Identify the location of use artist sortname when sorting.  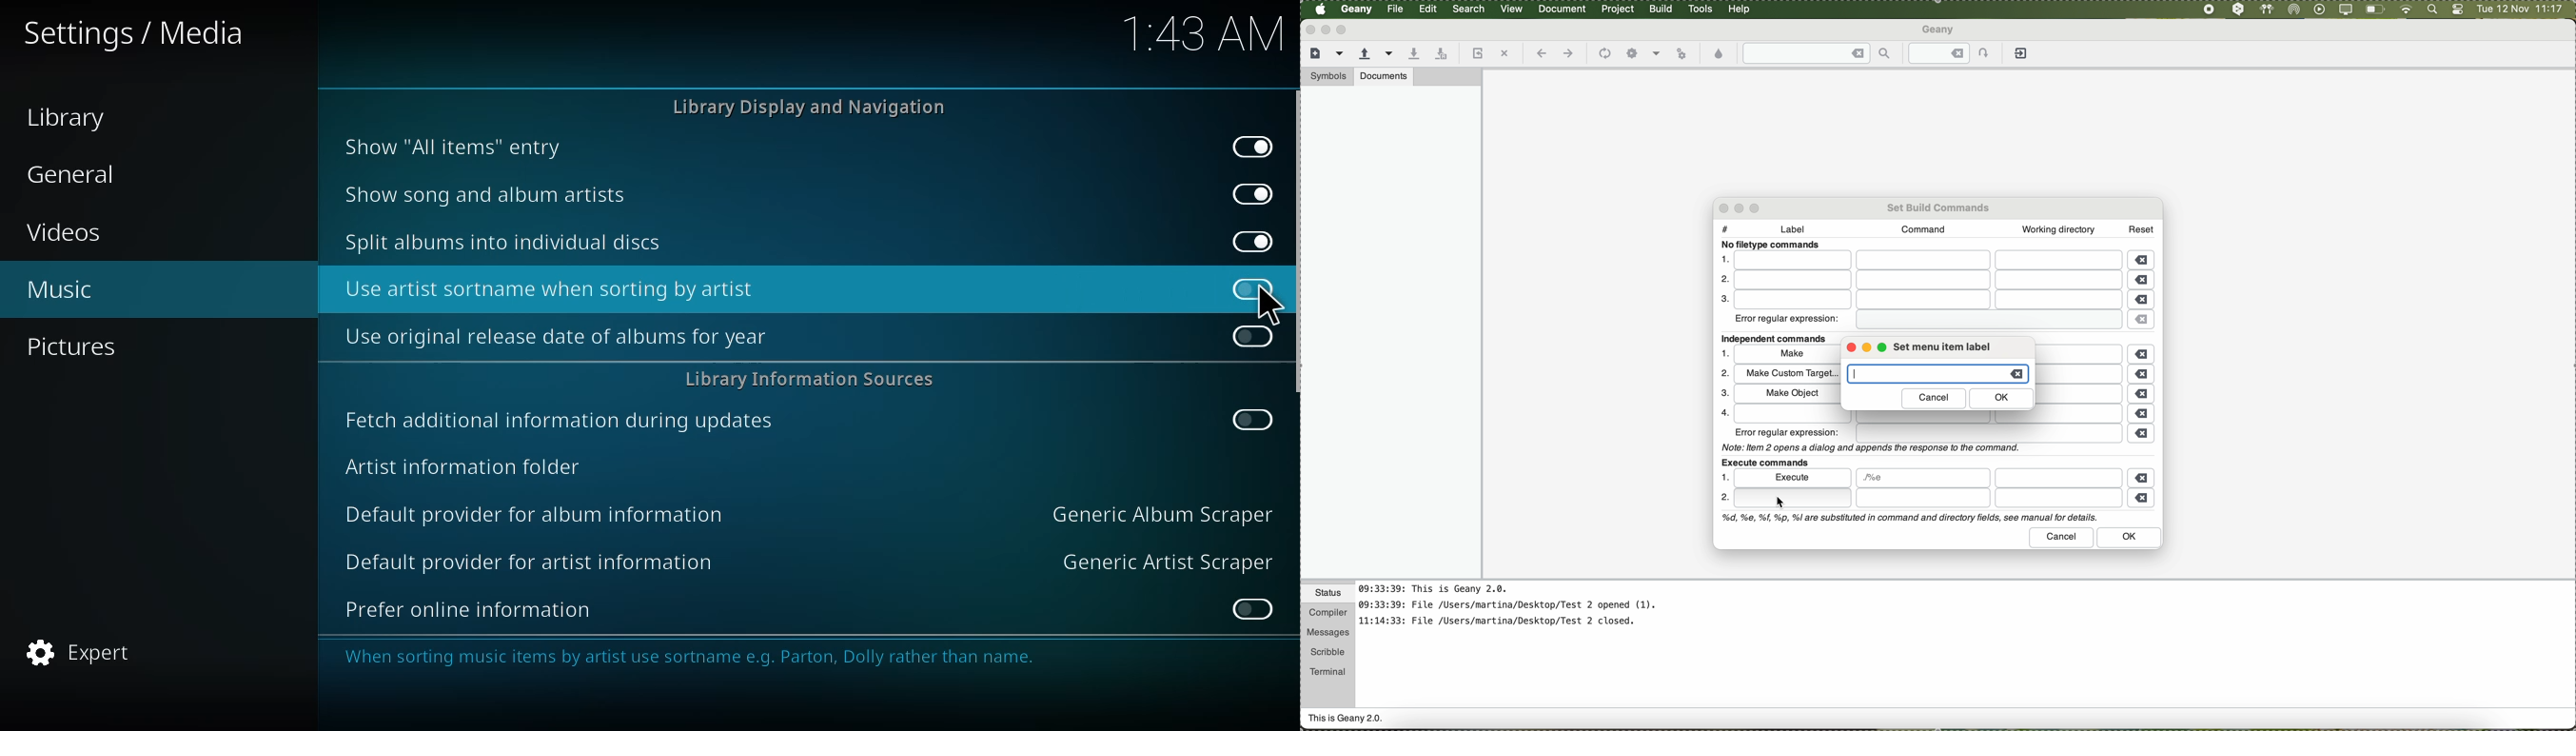
(553, 288).